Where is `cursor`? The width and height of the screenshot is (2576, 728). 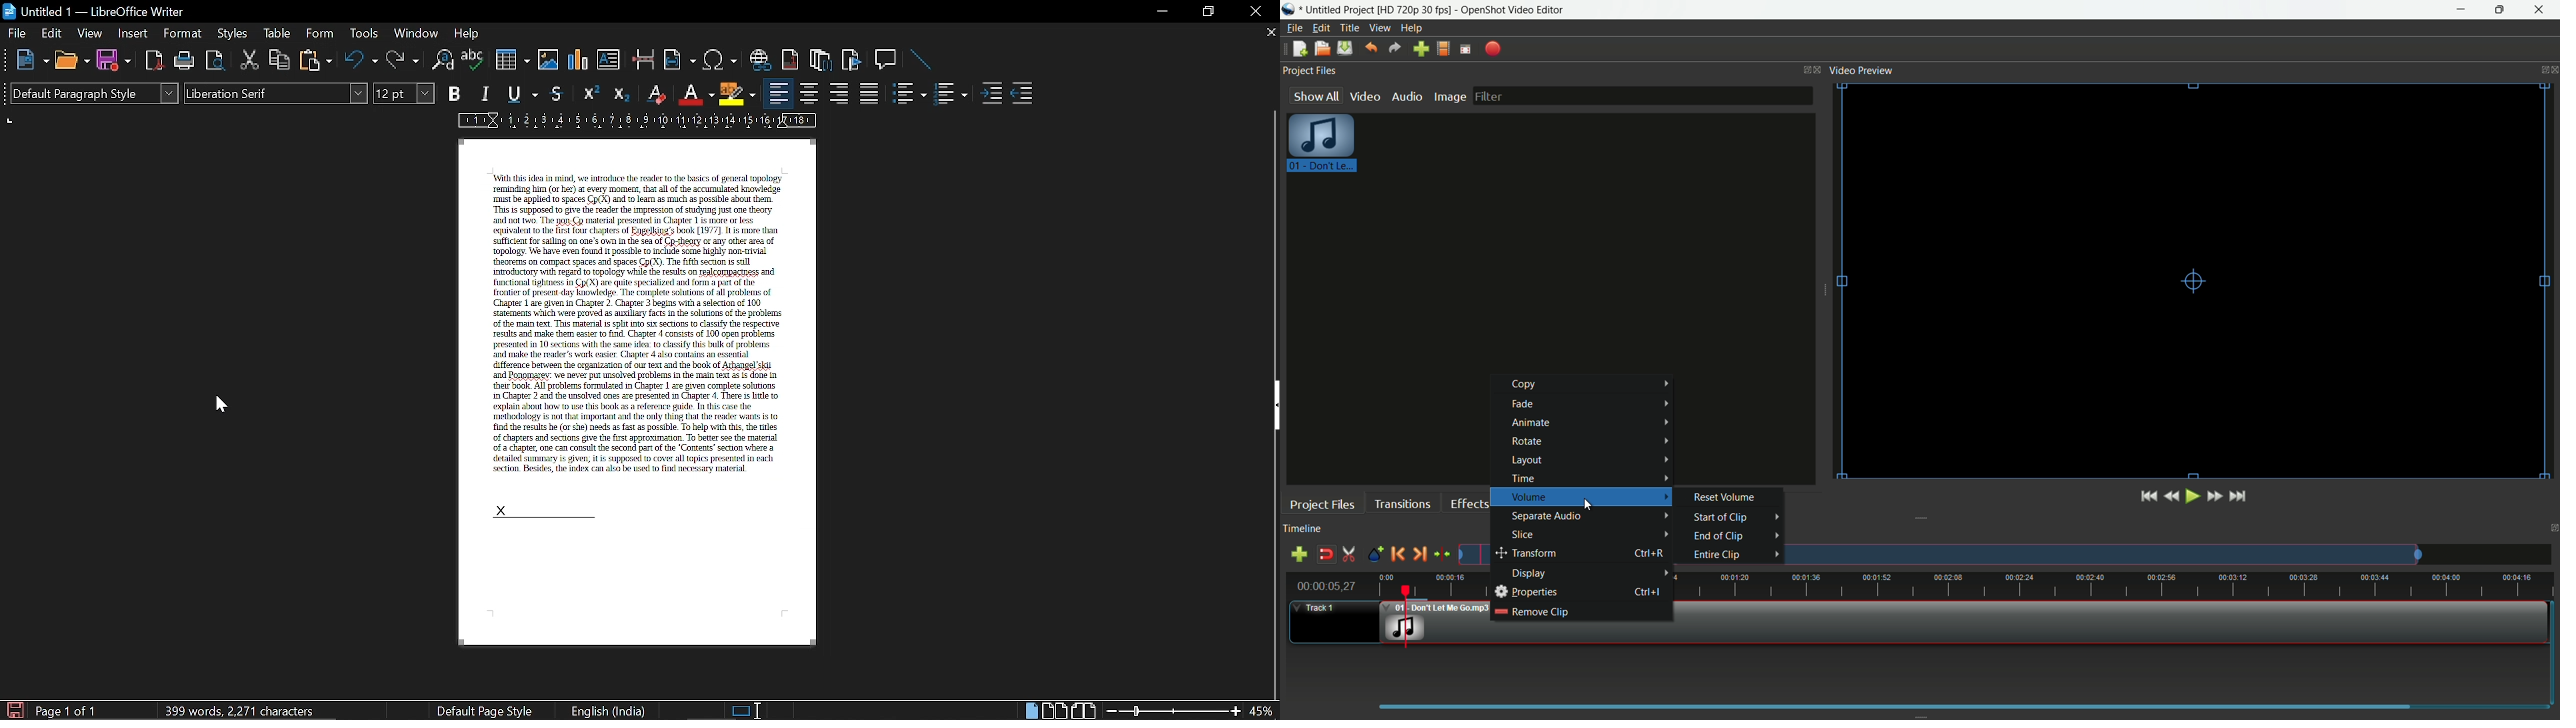 cursor is located at coordinates (221, 403).